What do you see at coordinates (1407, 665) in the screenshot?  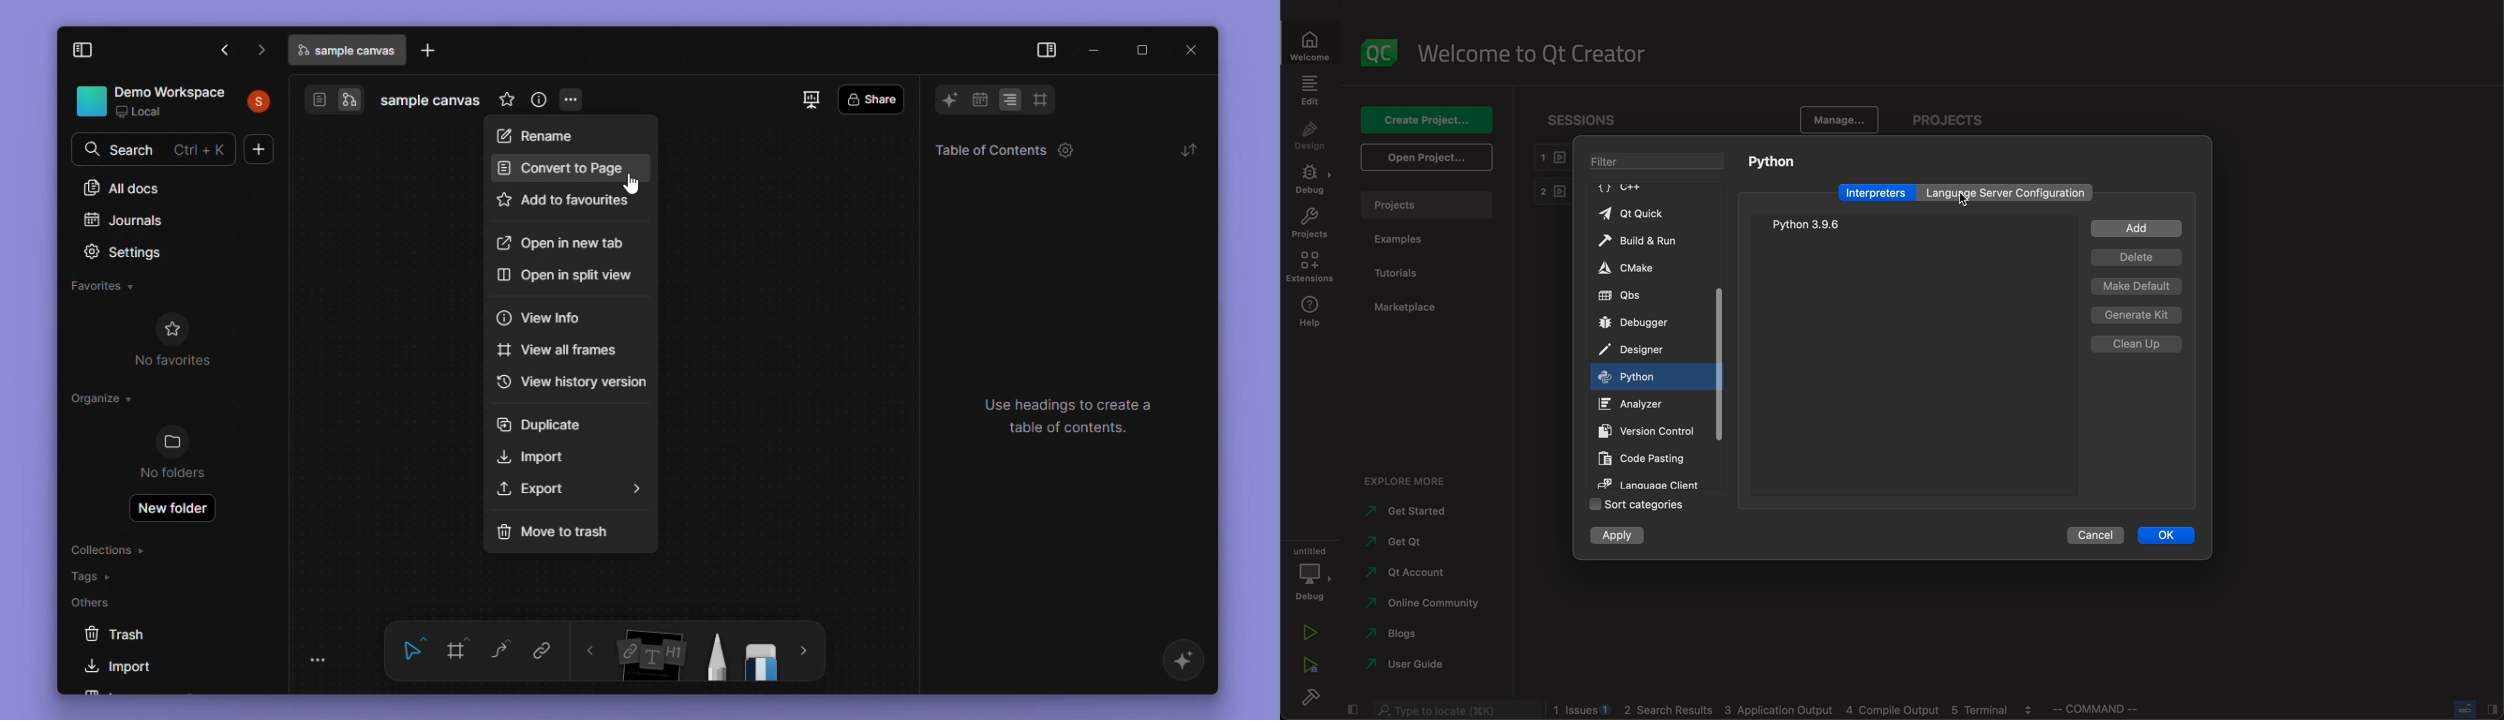 I see `use guide` at bounding box center [1407, 665].